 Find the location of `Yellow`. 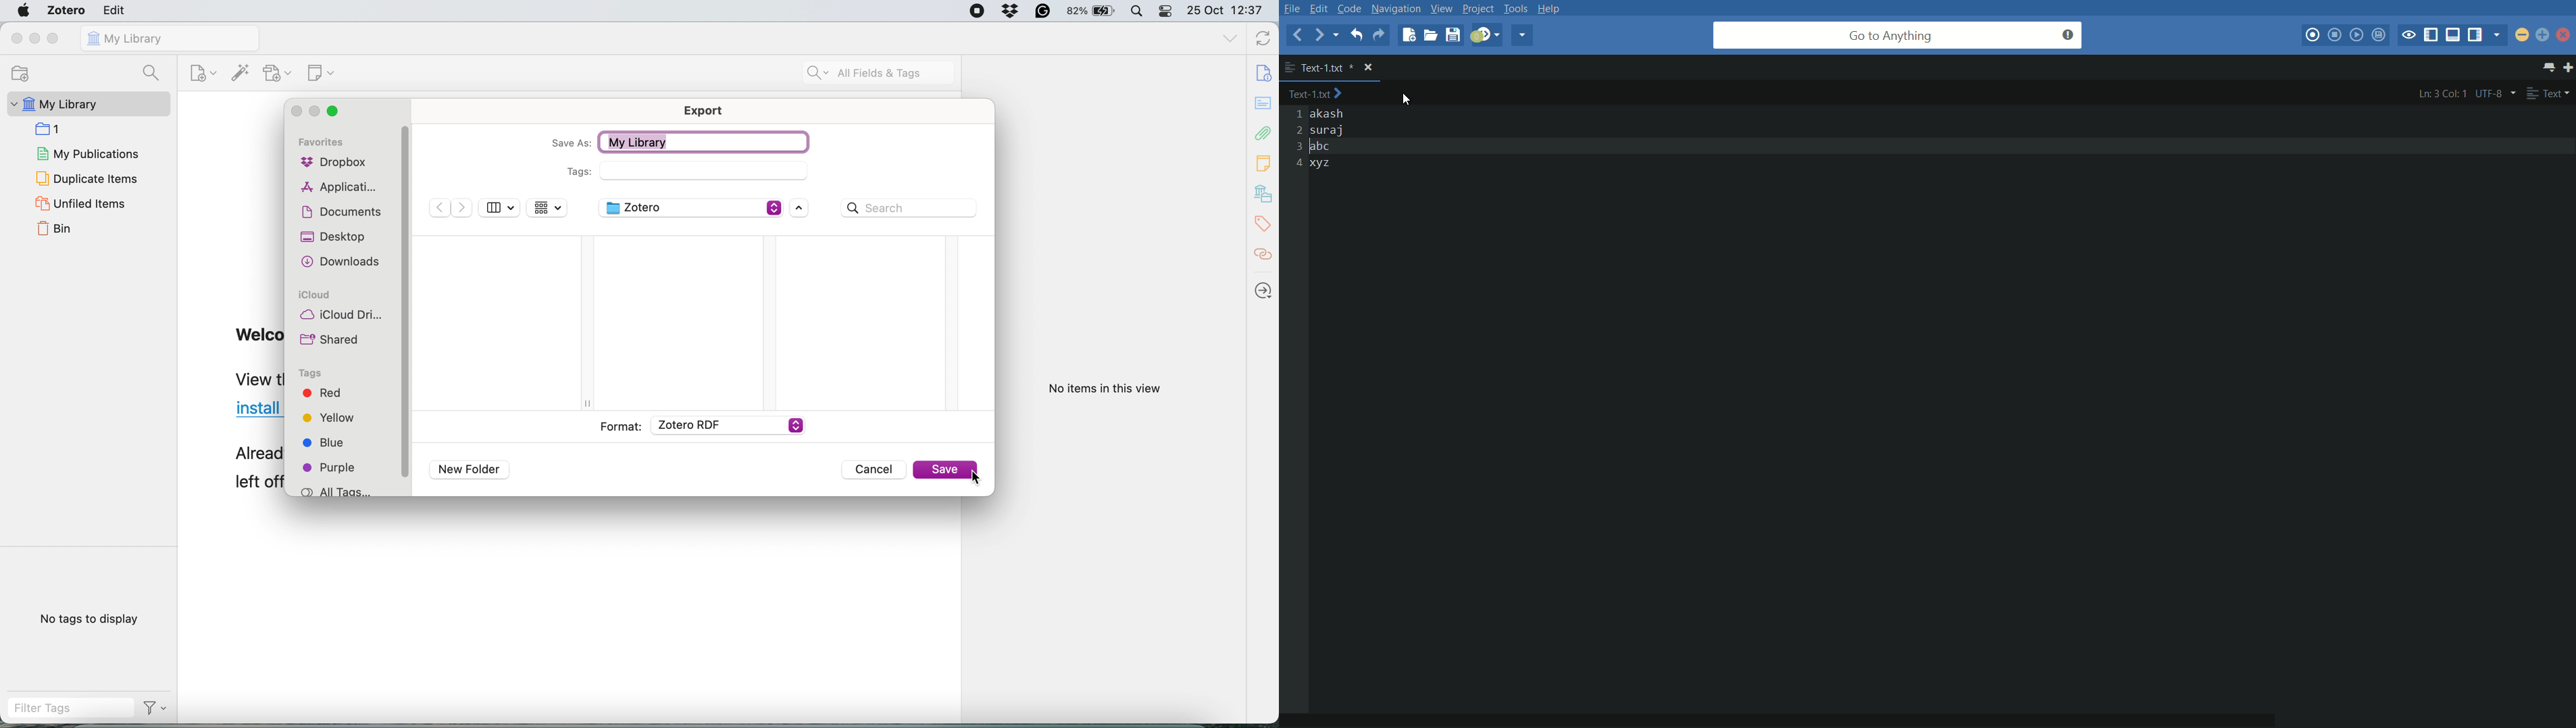

Yellow is located at coordinates (335, 421).